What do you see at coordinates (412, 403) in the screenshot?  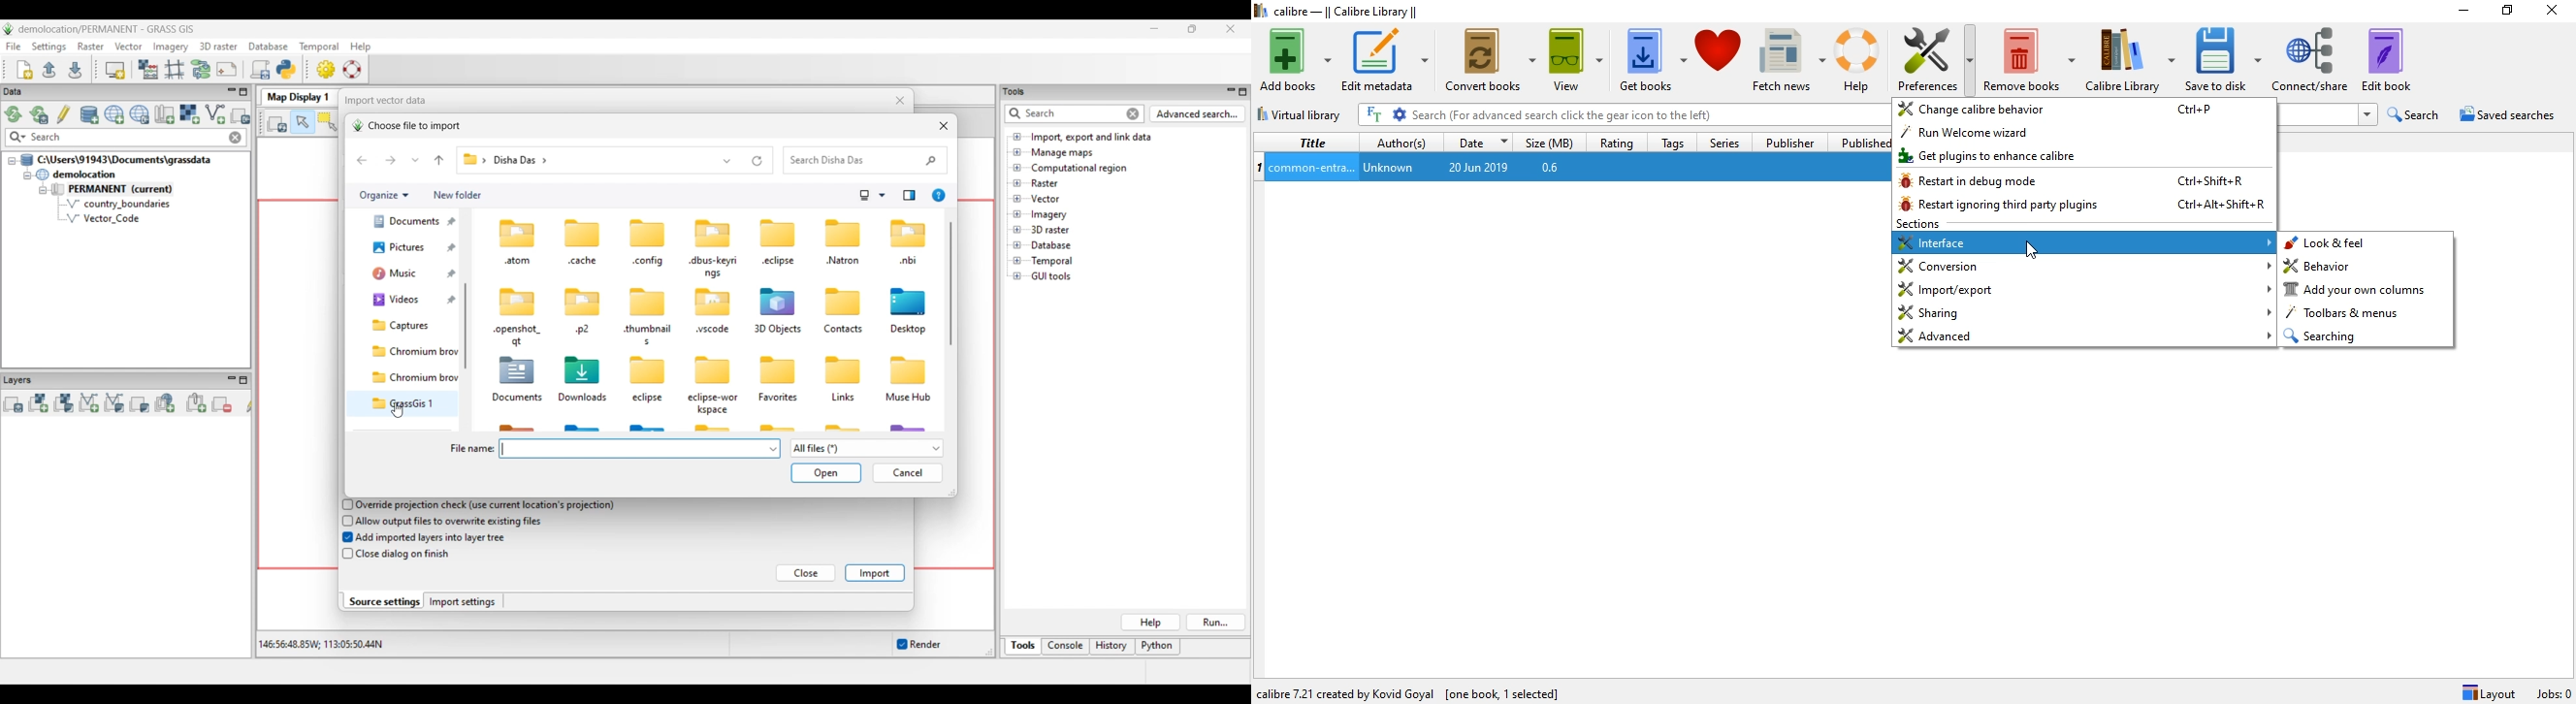 I see `GrassGis 1 folder` at bounding box center [412, 403].